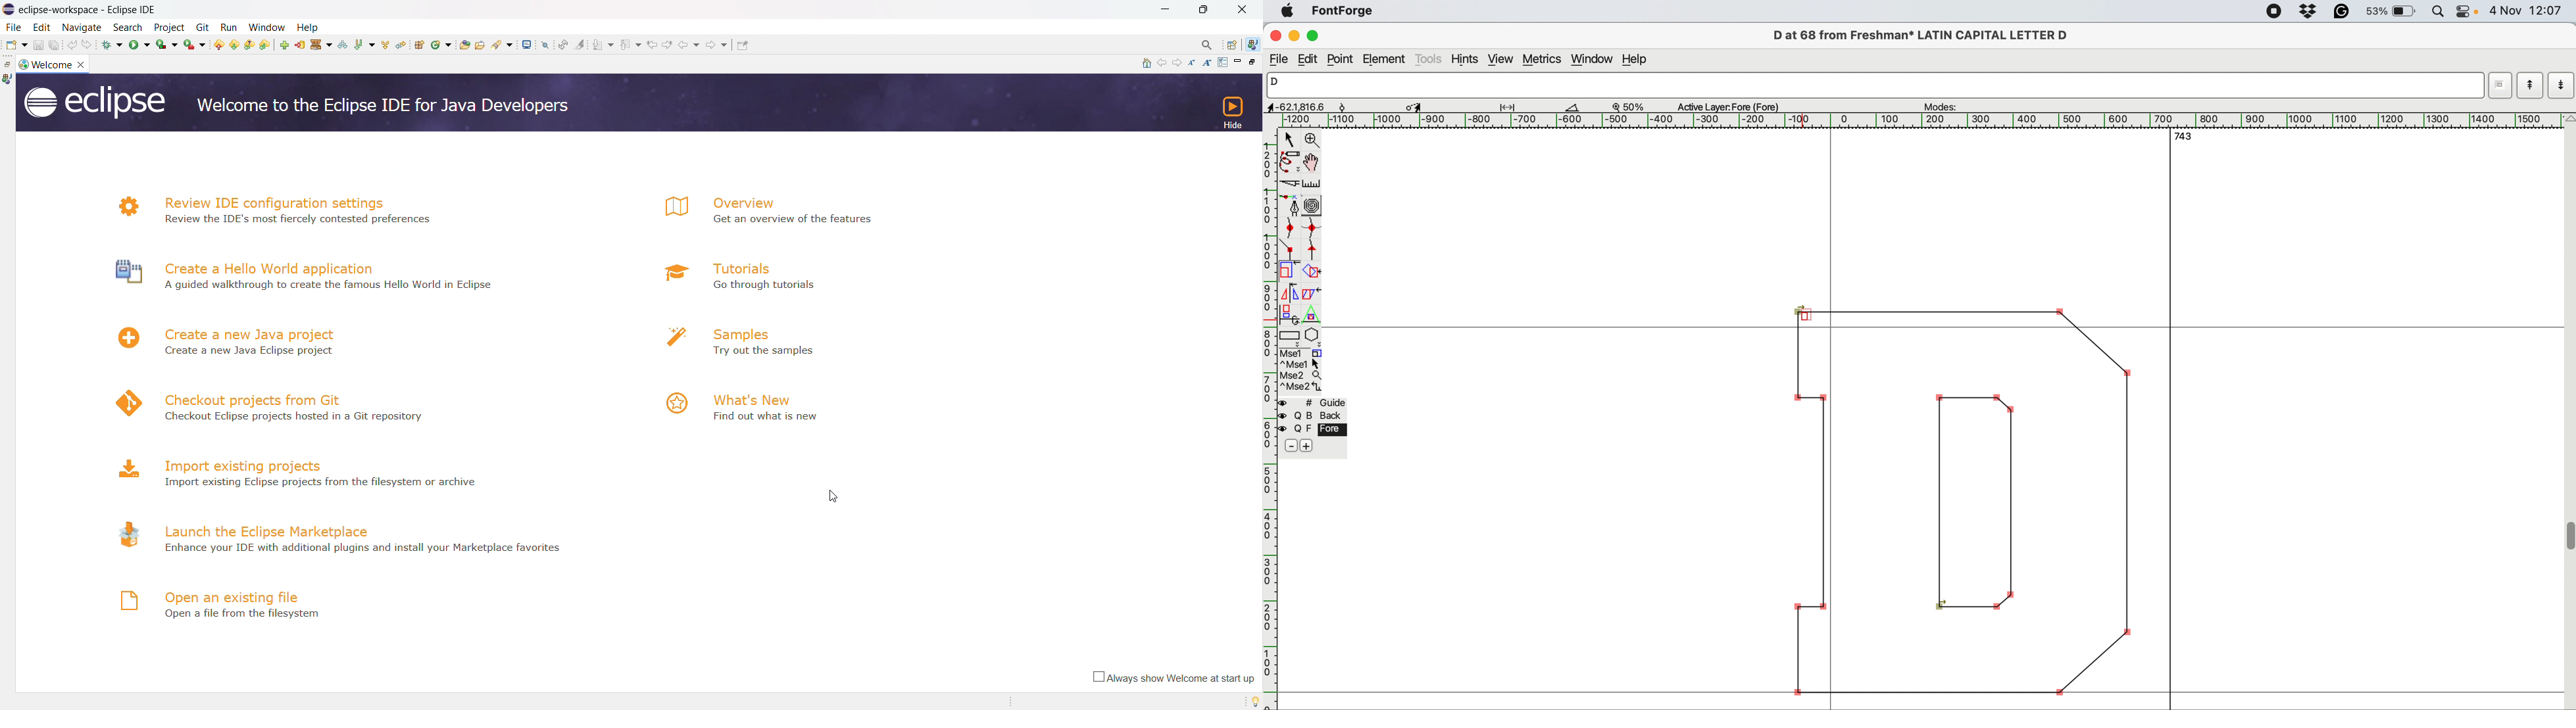  What do you see at coordinates (14, 27) in the screenshot?
I see `file` at bounding box center [14, 27].